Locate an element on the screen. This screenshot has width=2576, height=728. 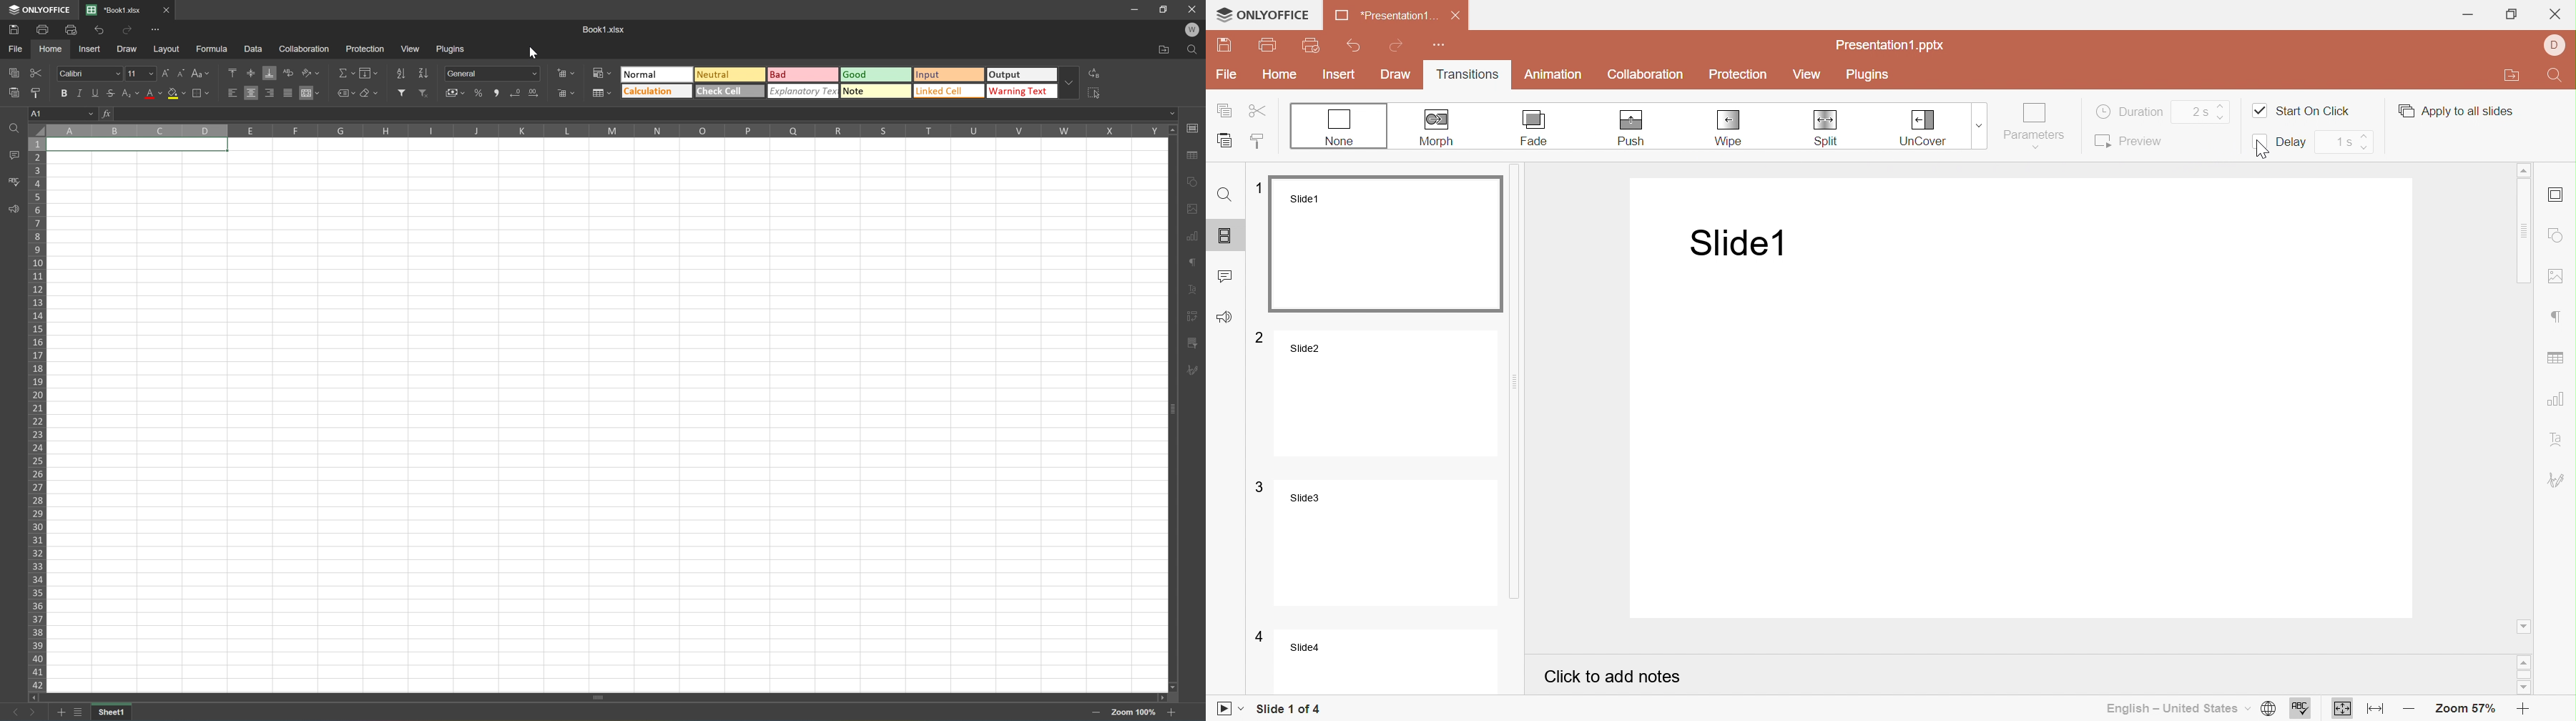
Column names is located at coordinates (607, 131).